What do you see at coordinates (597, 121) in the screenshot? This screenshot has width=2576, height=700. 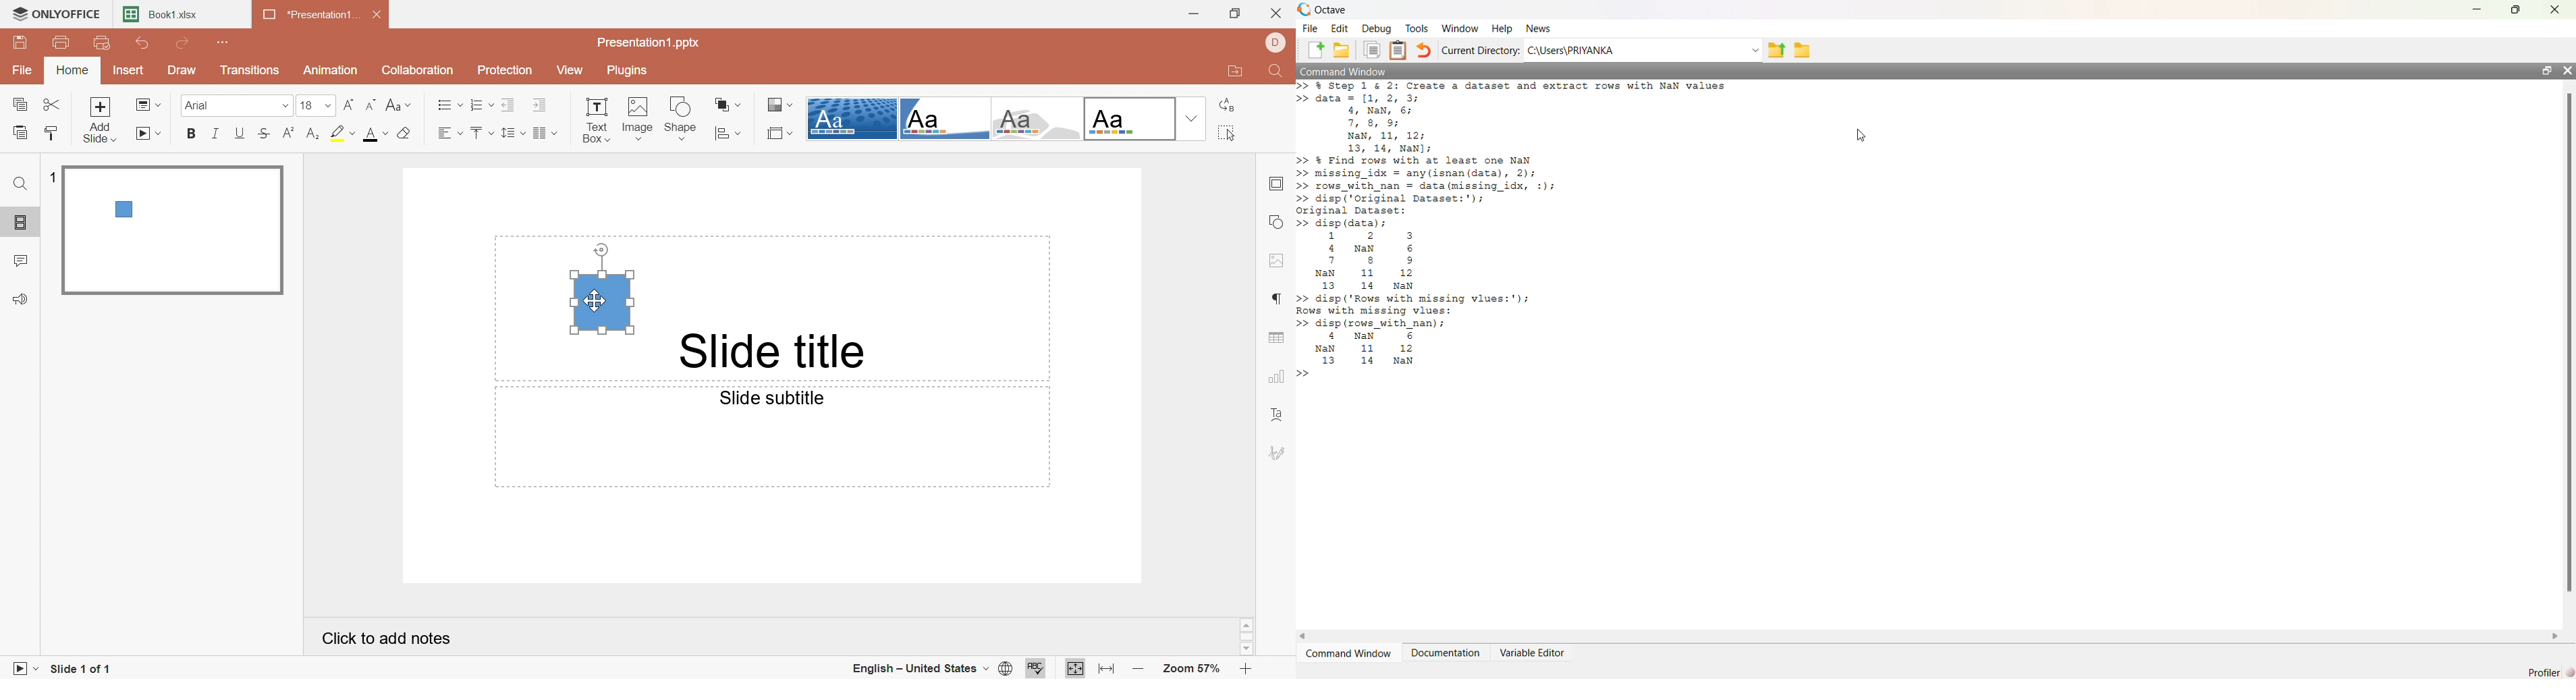 I see `Text Box` at bounding box center [597, 121].